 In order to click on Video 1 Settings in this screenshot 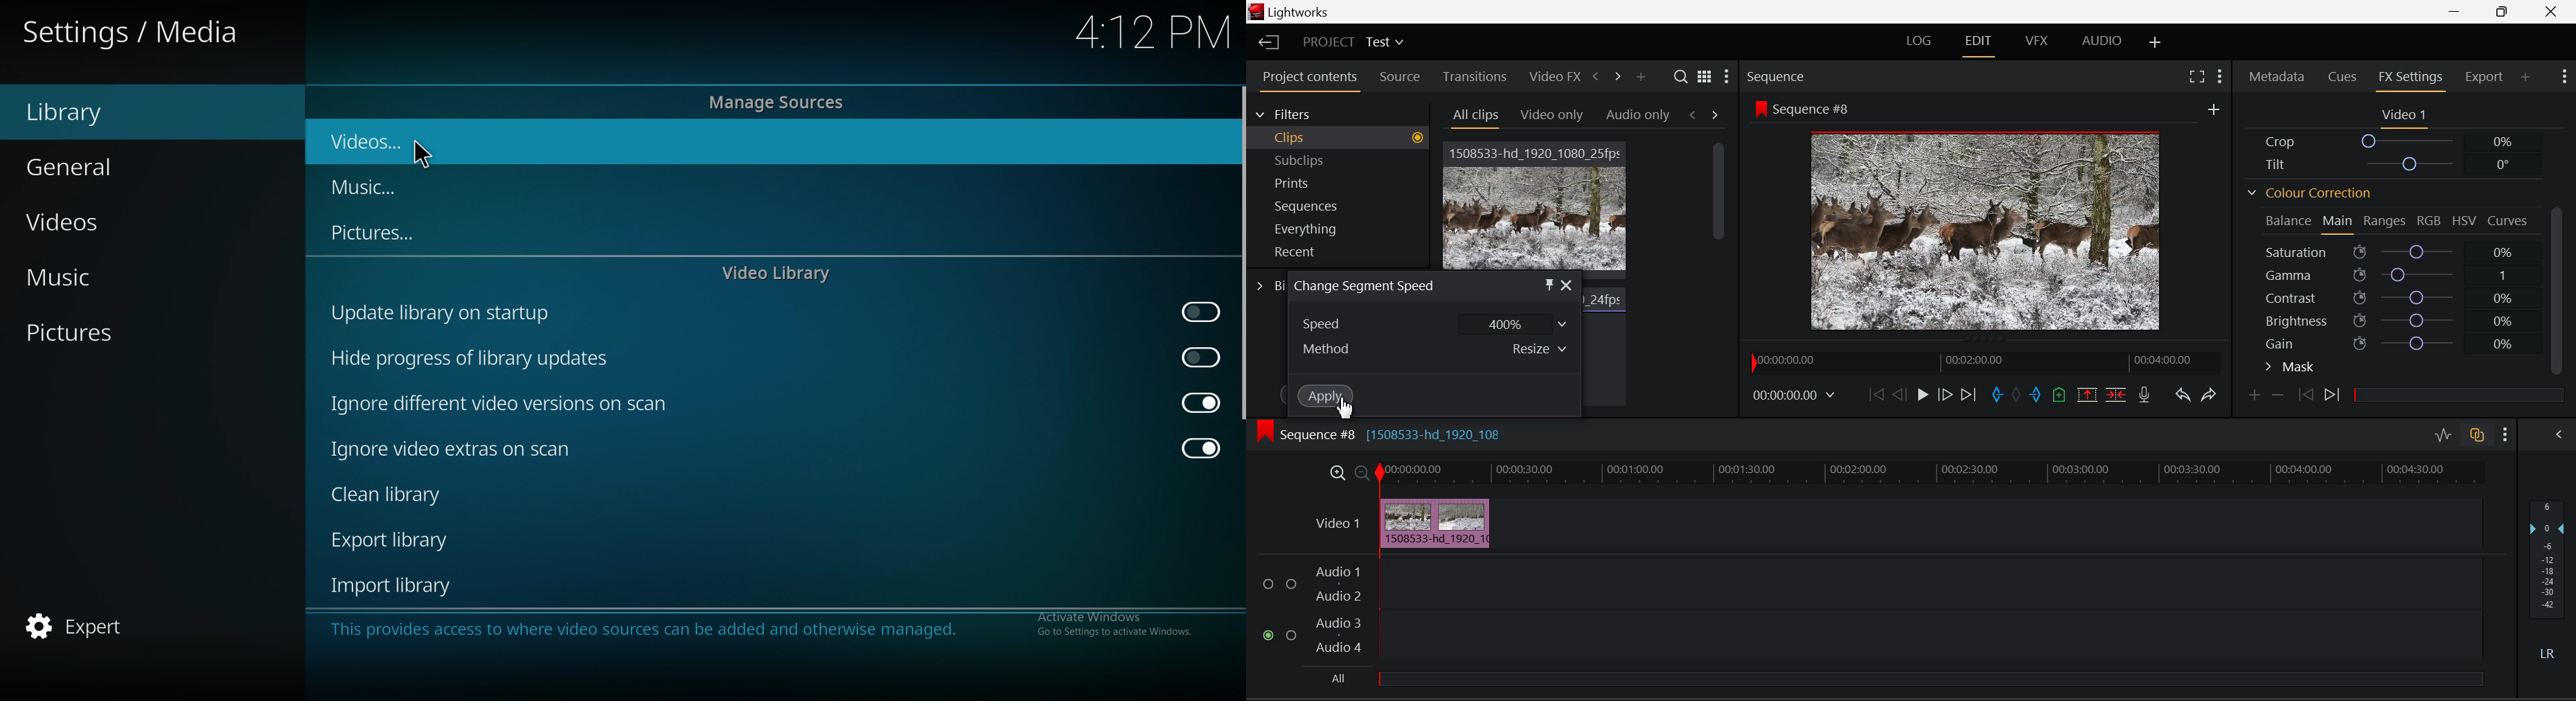, I will do `click(2405, 116)`.